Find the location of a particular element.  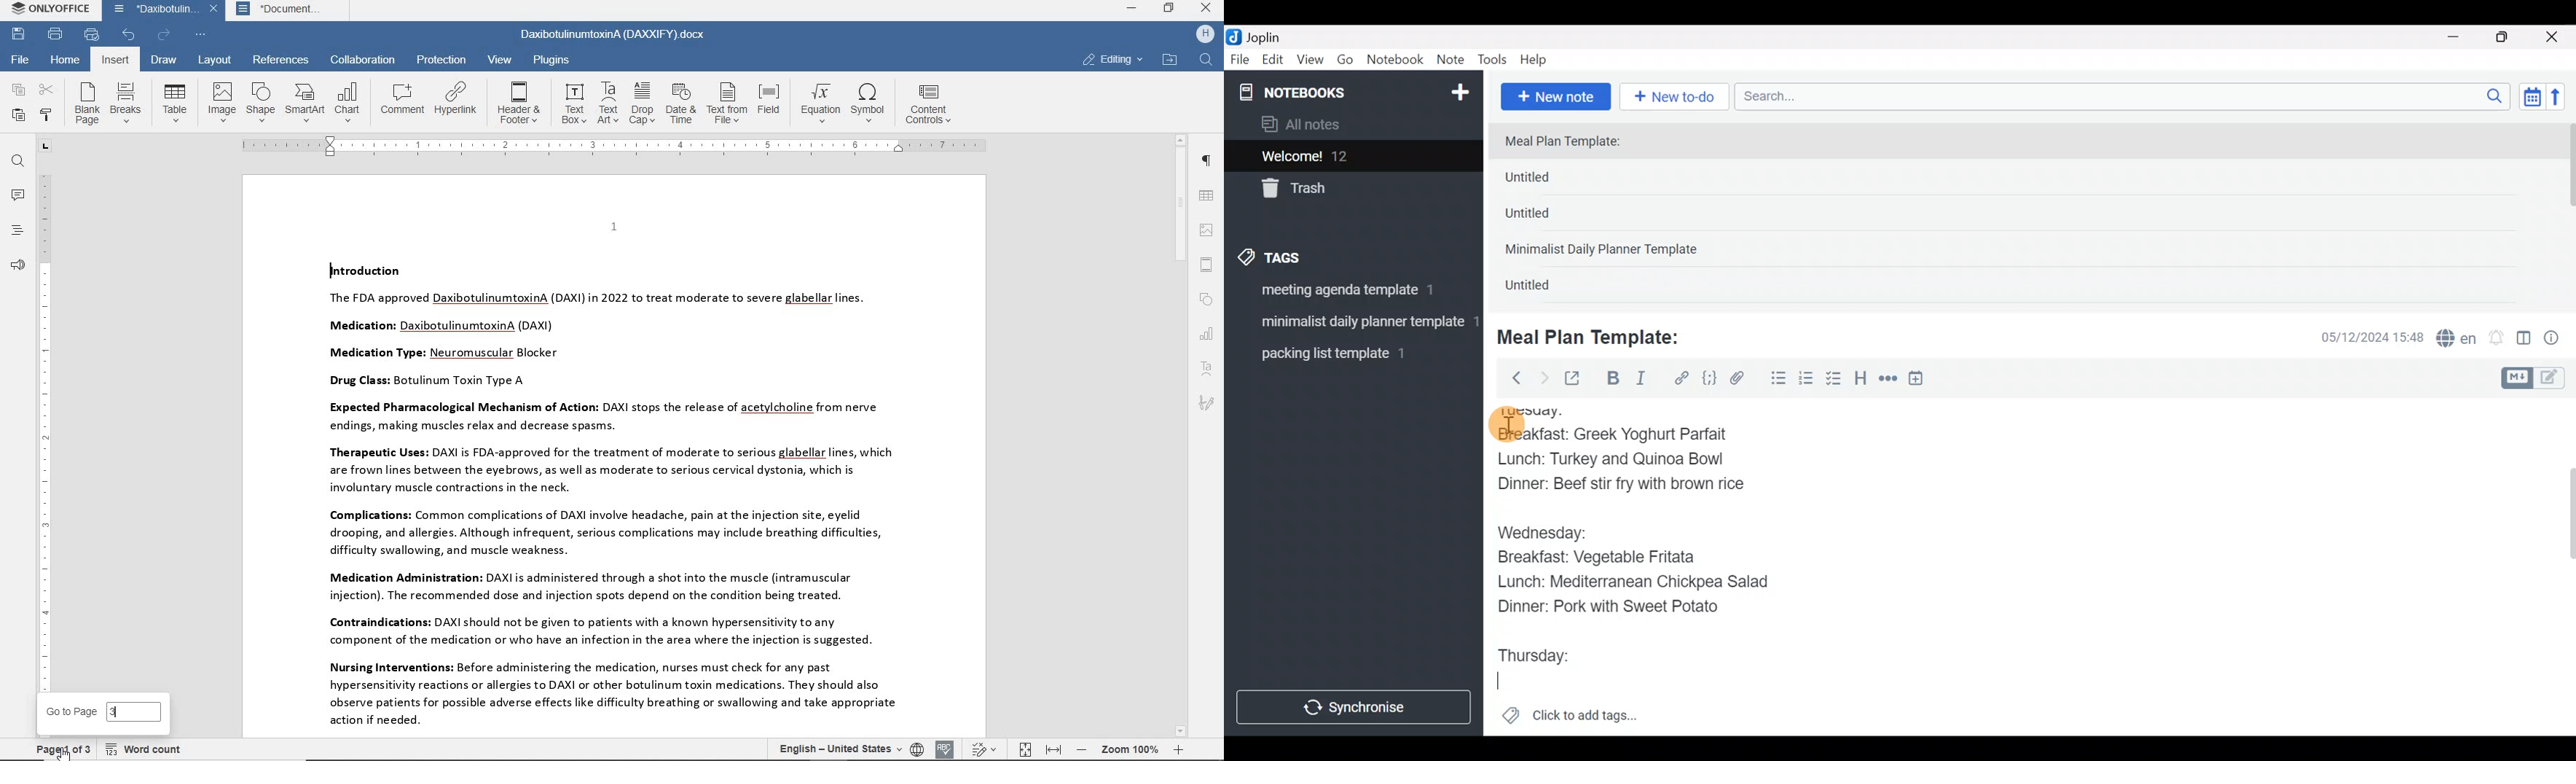

Welcome! is located at coordinates (1351, 157).